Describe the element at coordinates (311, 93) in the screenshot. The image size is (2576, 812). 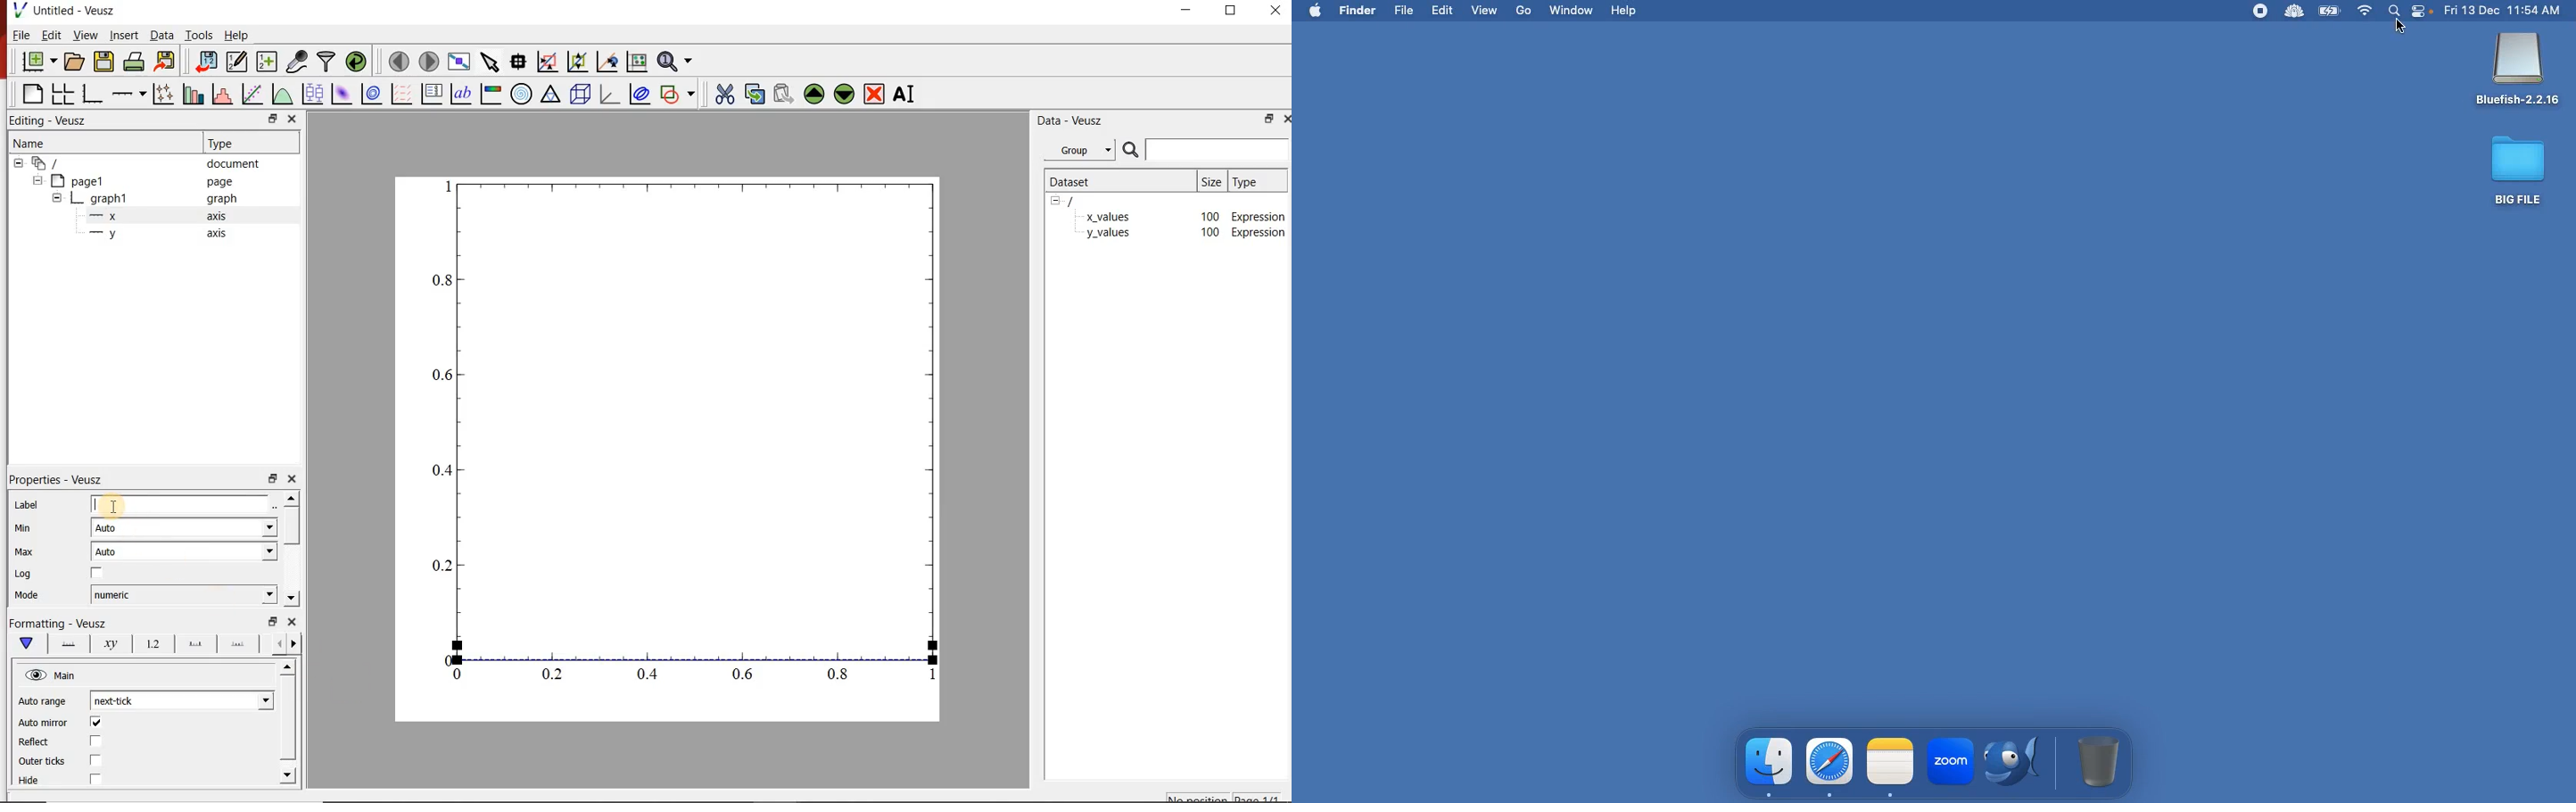
I see `plot box plots` at that location.